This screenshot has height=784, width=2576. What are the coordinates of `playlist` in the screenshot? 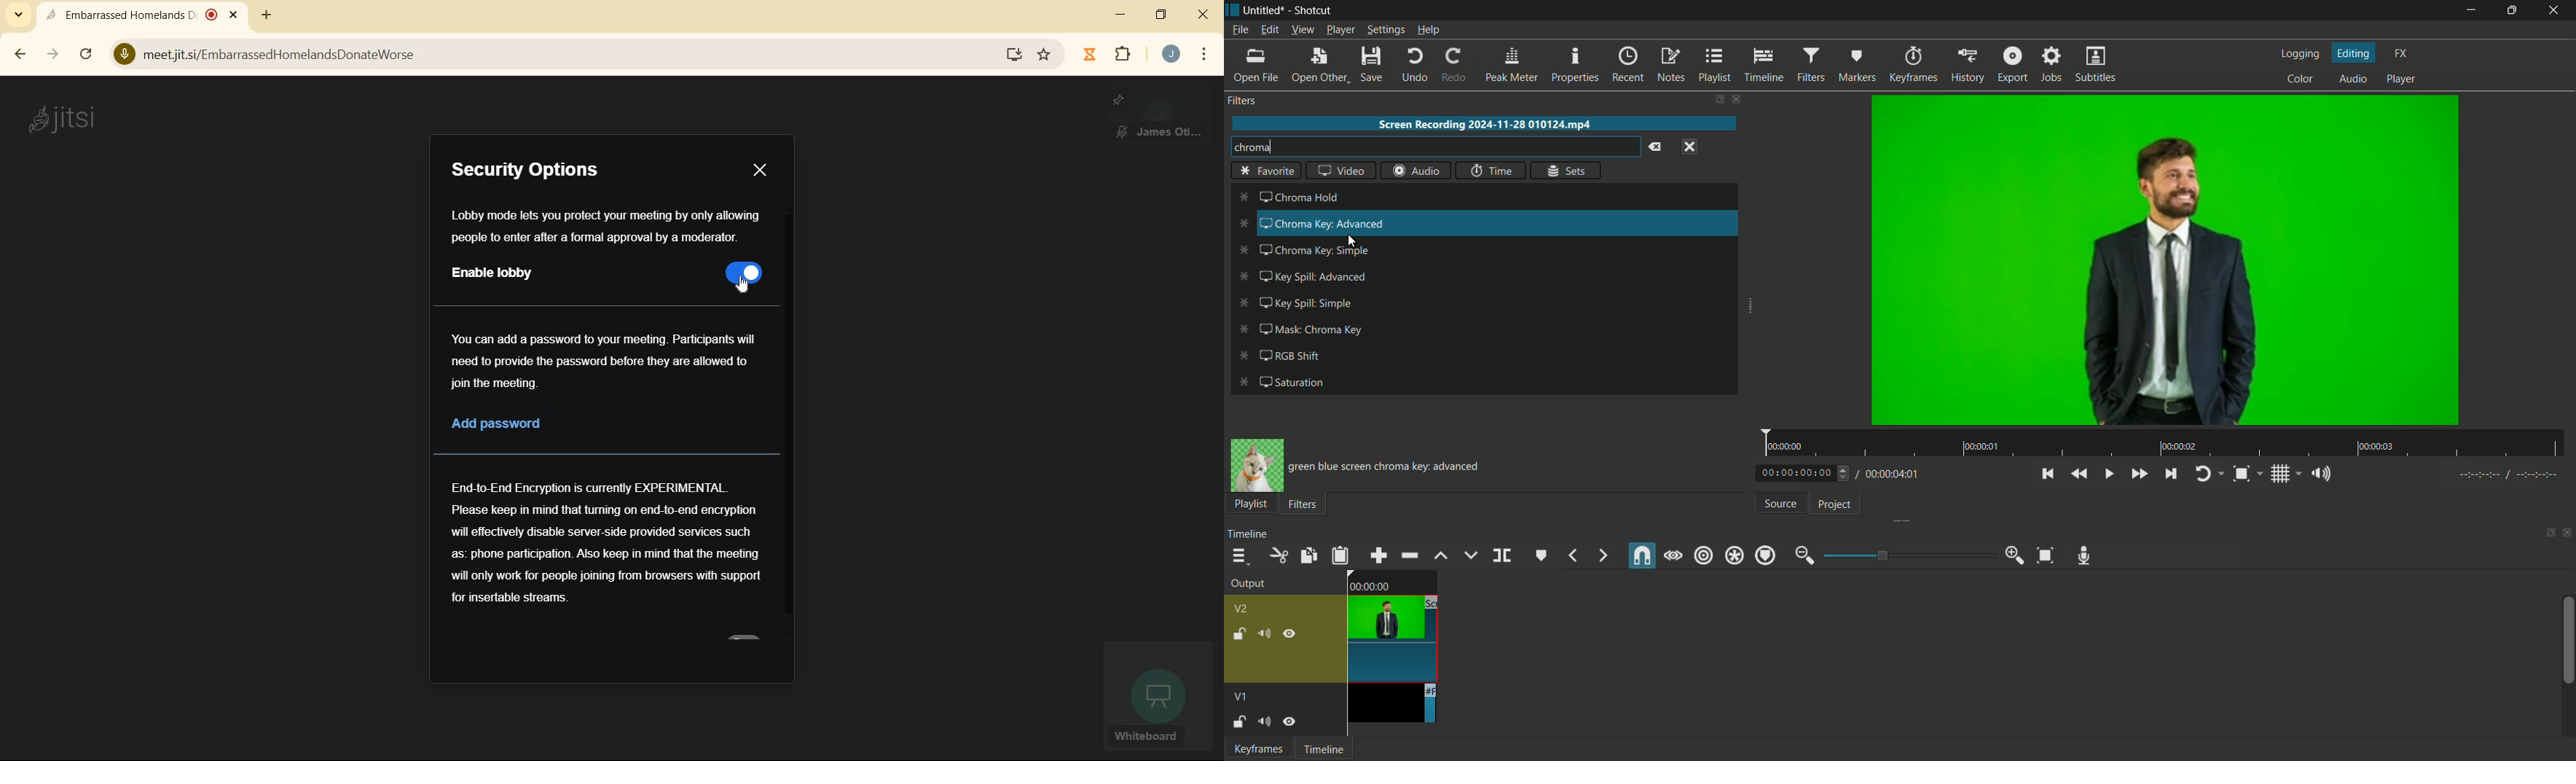 It's located at (1251, 504).